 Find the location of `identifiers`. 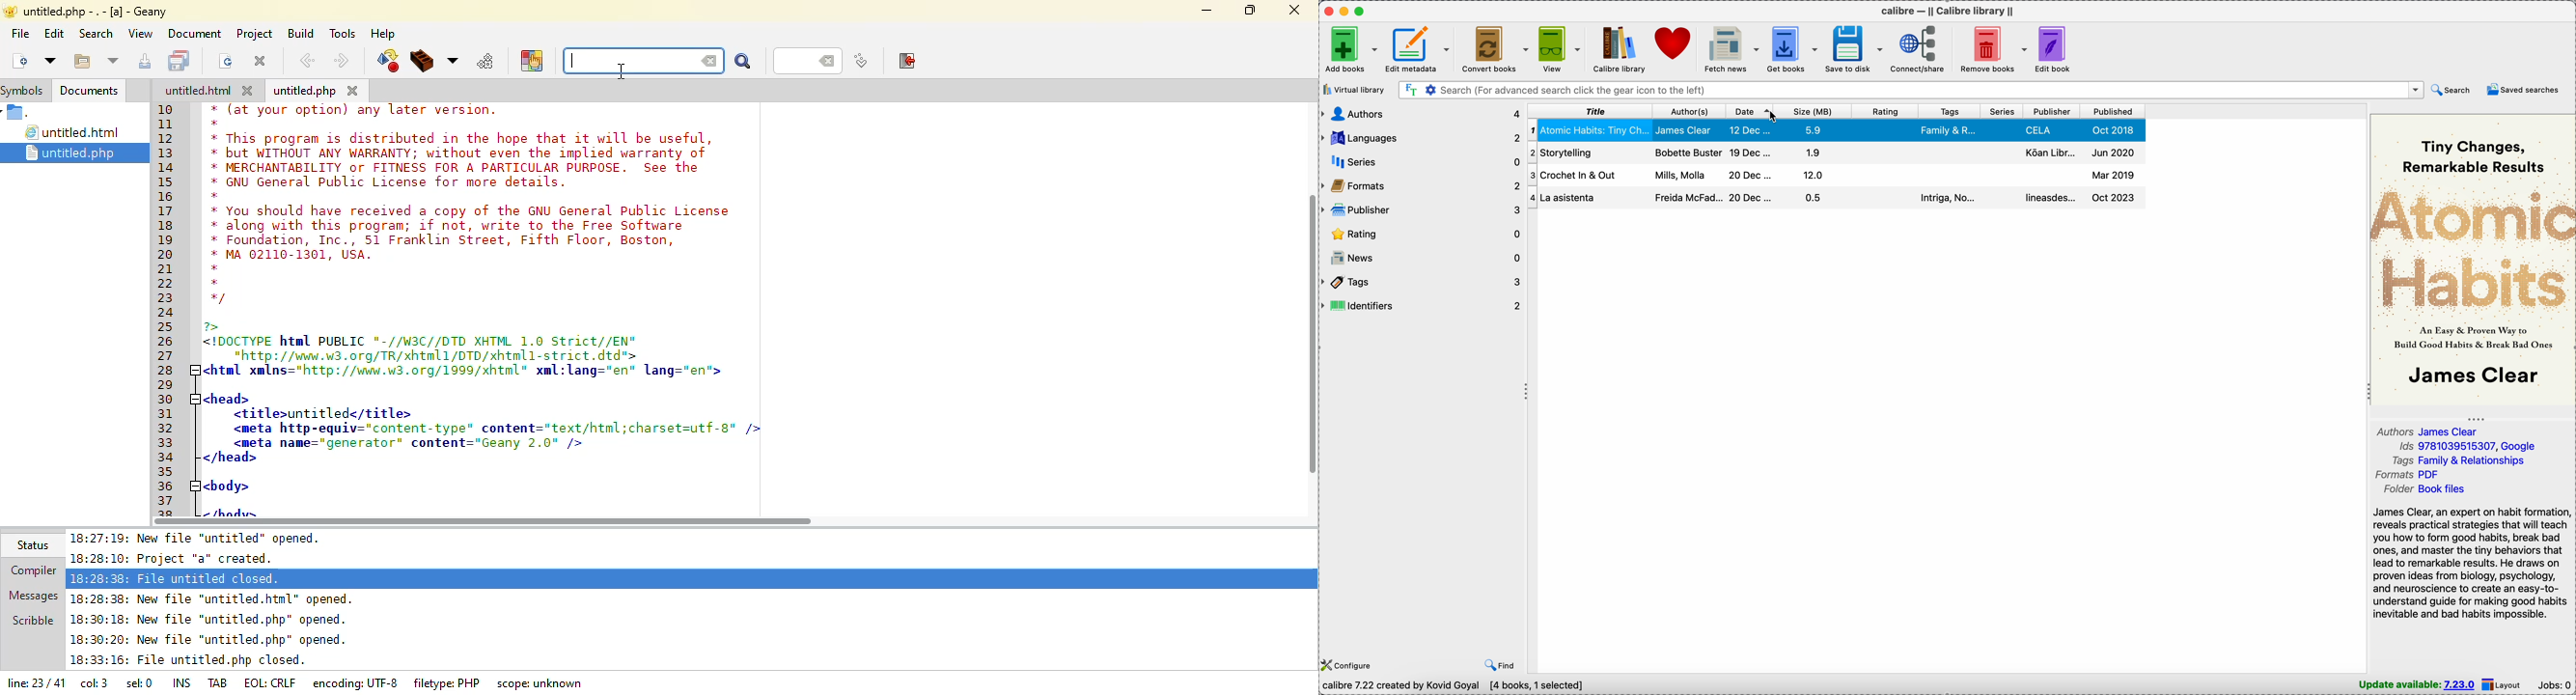

identifiers is located at coordinates (1423, 308).